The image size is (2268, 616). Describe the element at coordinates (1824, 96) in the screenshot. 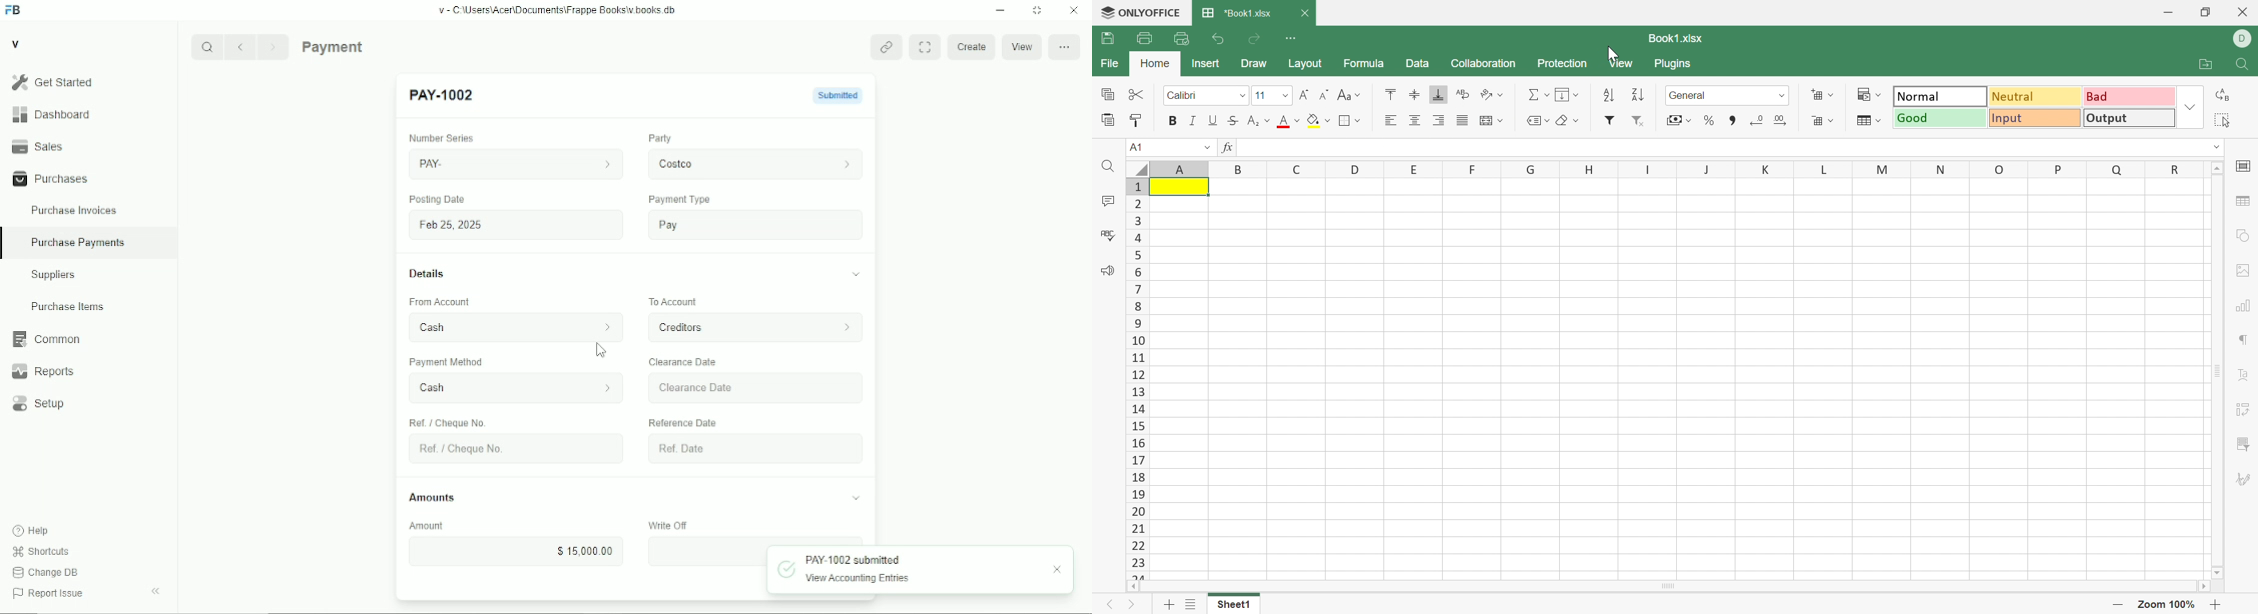

I see `Insert cells` at that location.